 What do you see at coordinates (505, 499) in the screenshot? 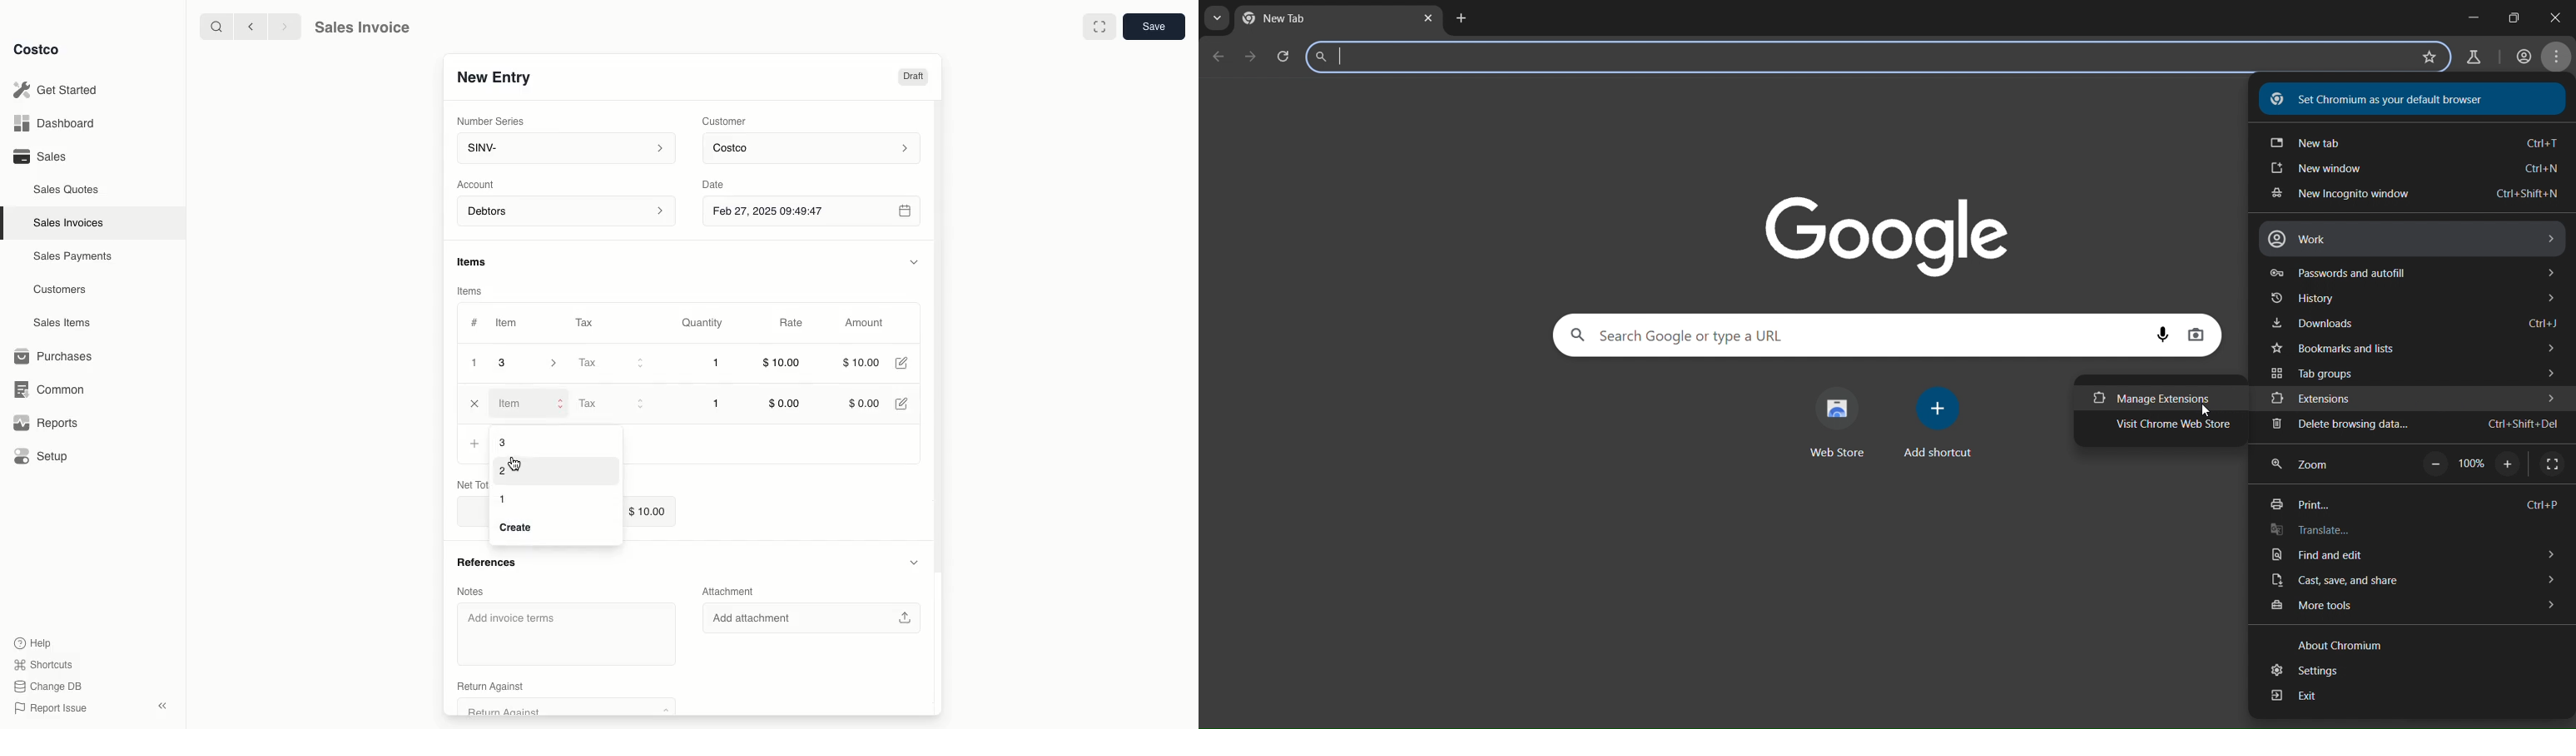
I see `1` at bounding box center [505, 499].